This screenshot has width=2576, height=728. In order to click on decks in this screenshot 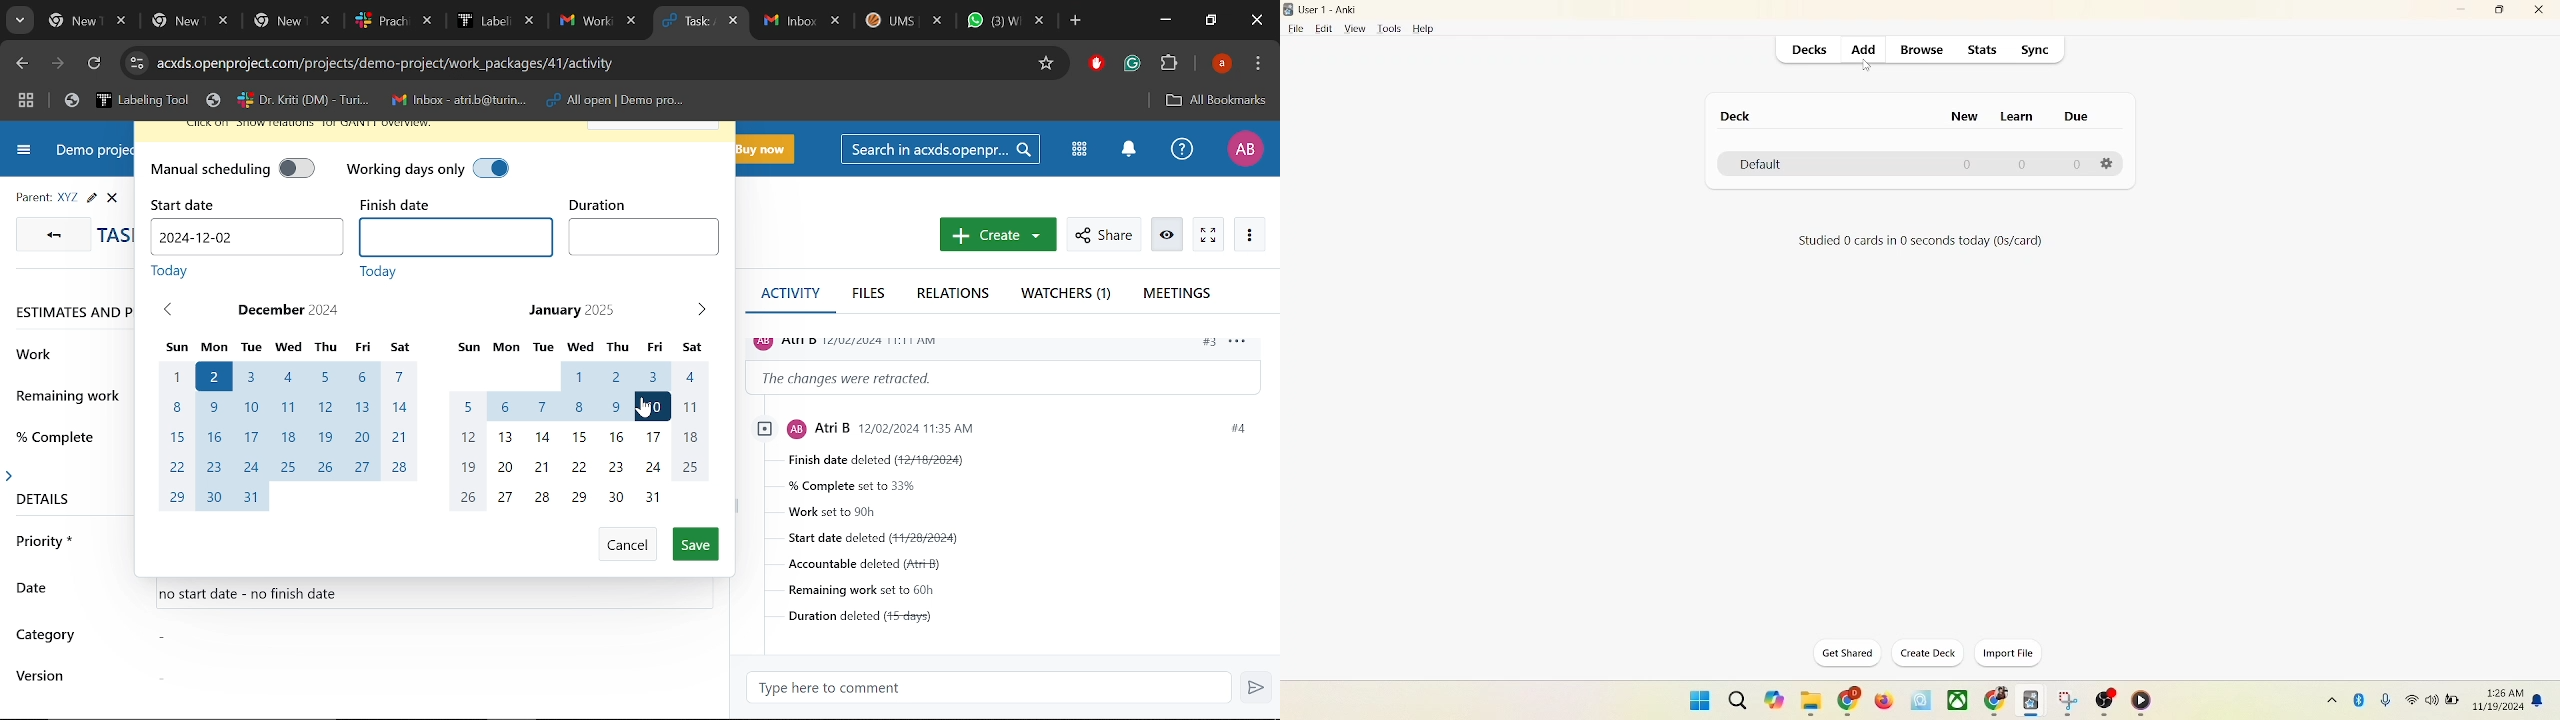, I will do `click(1811, 50)`.